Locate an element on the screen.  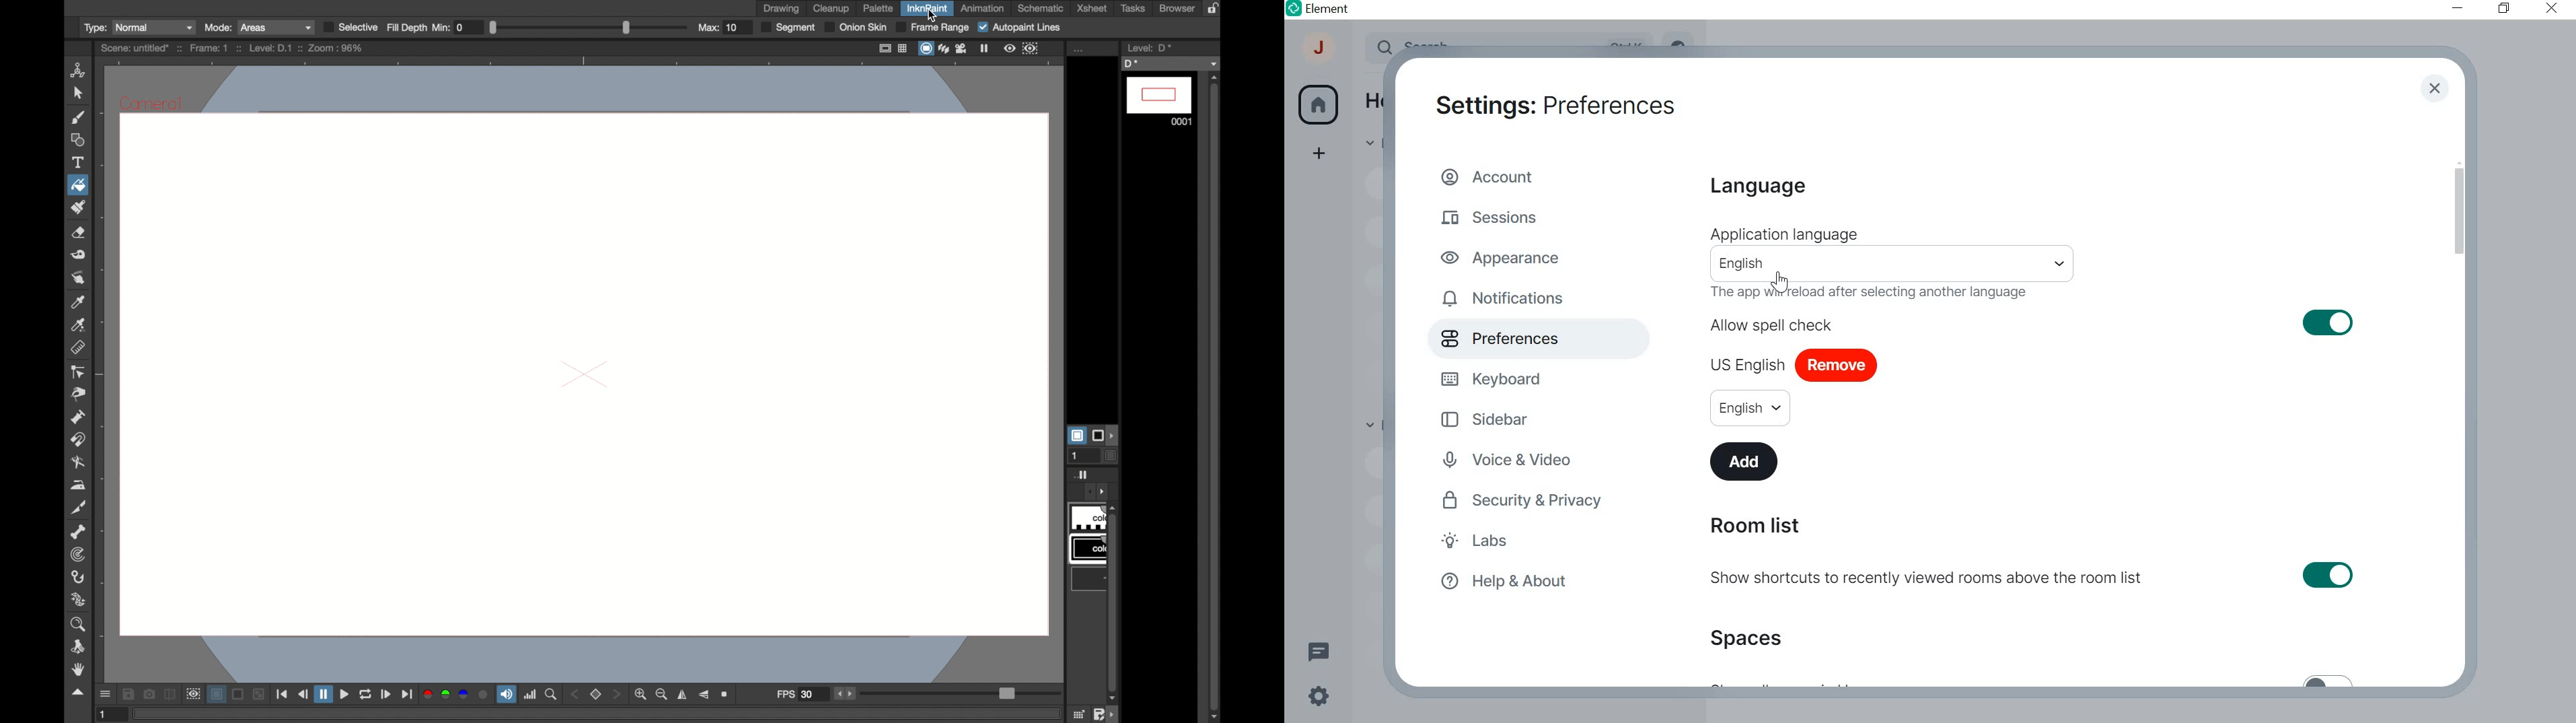
CLOSE is located at coordinates (2434, 90).